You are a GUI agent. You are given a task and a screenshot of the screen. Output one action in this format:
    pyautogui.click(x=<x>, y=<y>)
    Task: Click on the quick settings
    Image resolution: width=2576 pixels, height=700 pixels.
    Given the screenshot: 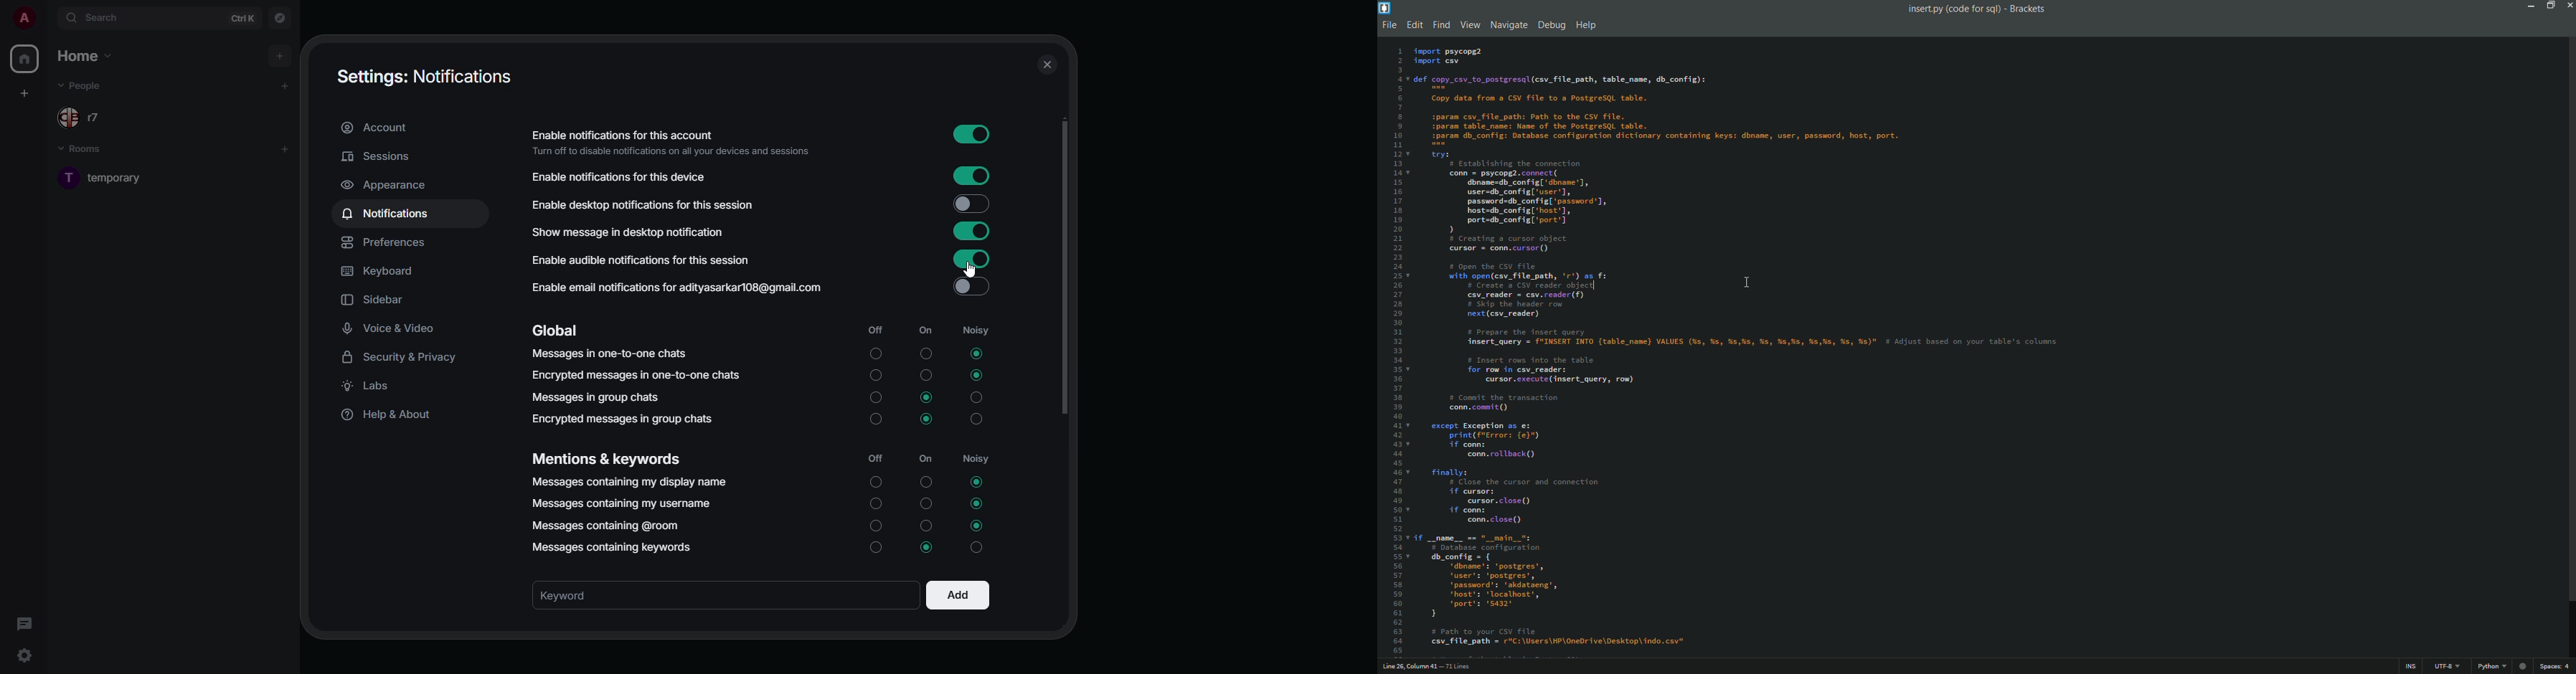 What is the action you would take?
    pyautogui.click(x=24, y=652)
    